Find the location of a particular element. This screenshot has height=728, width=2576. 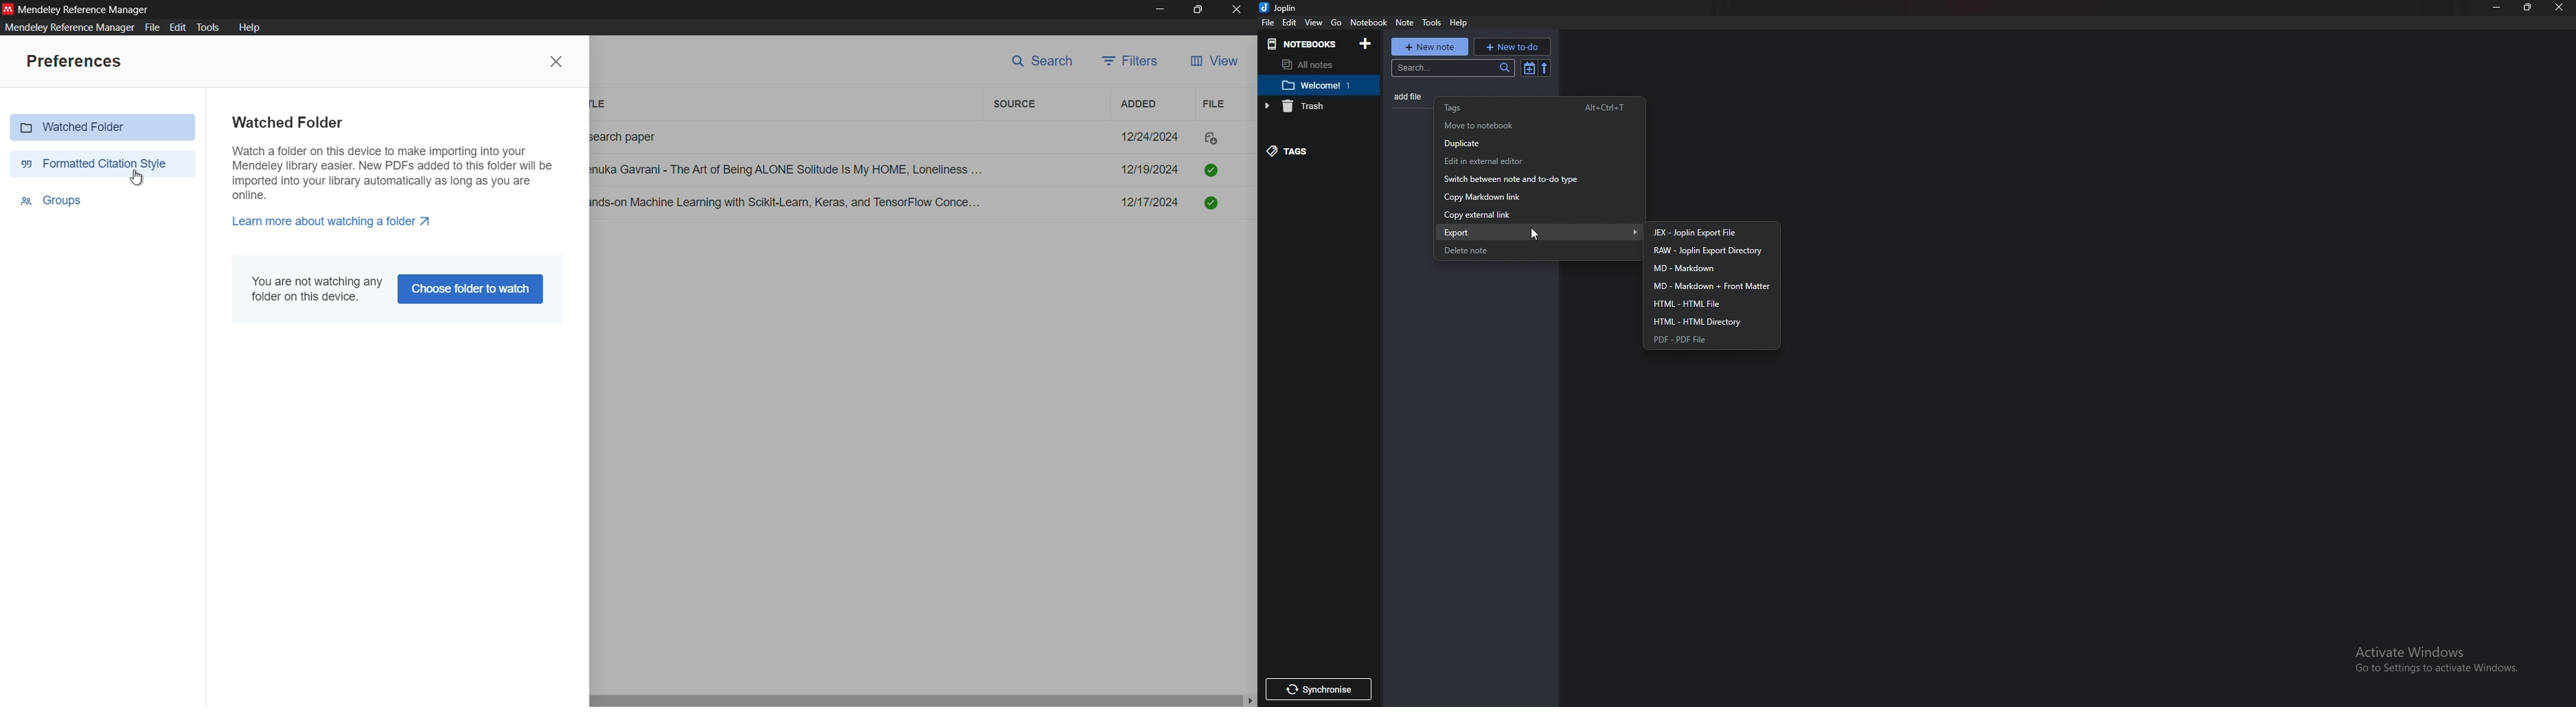

file is located at coordinates (1214, 103).